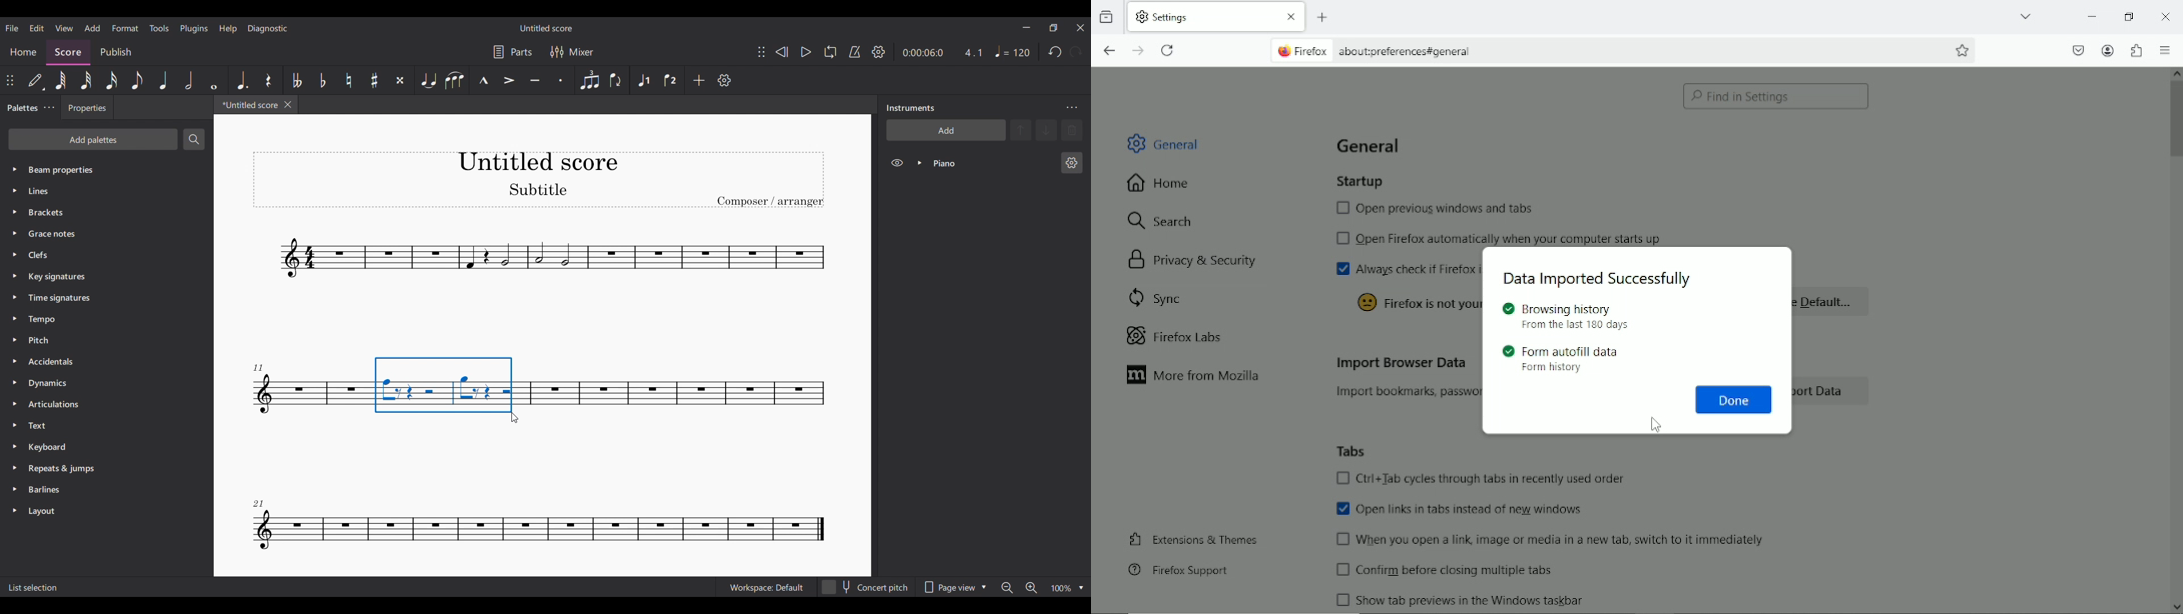 This screenshot has height=616, width=2184. What do you see at coordinates (2092, 16) in the screenshot?
I see `Minimize` at bounding box center [2092, 16].